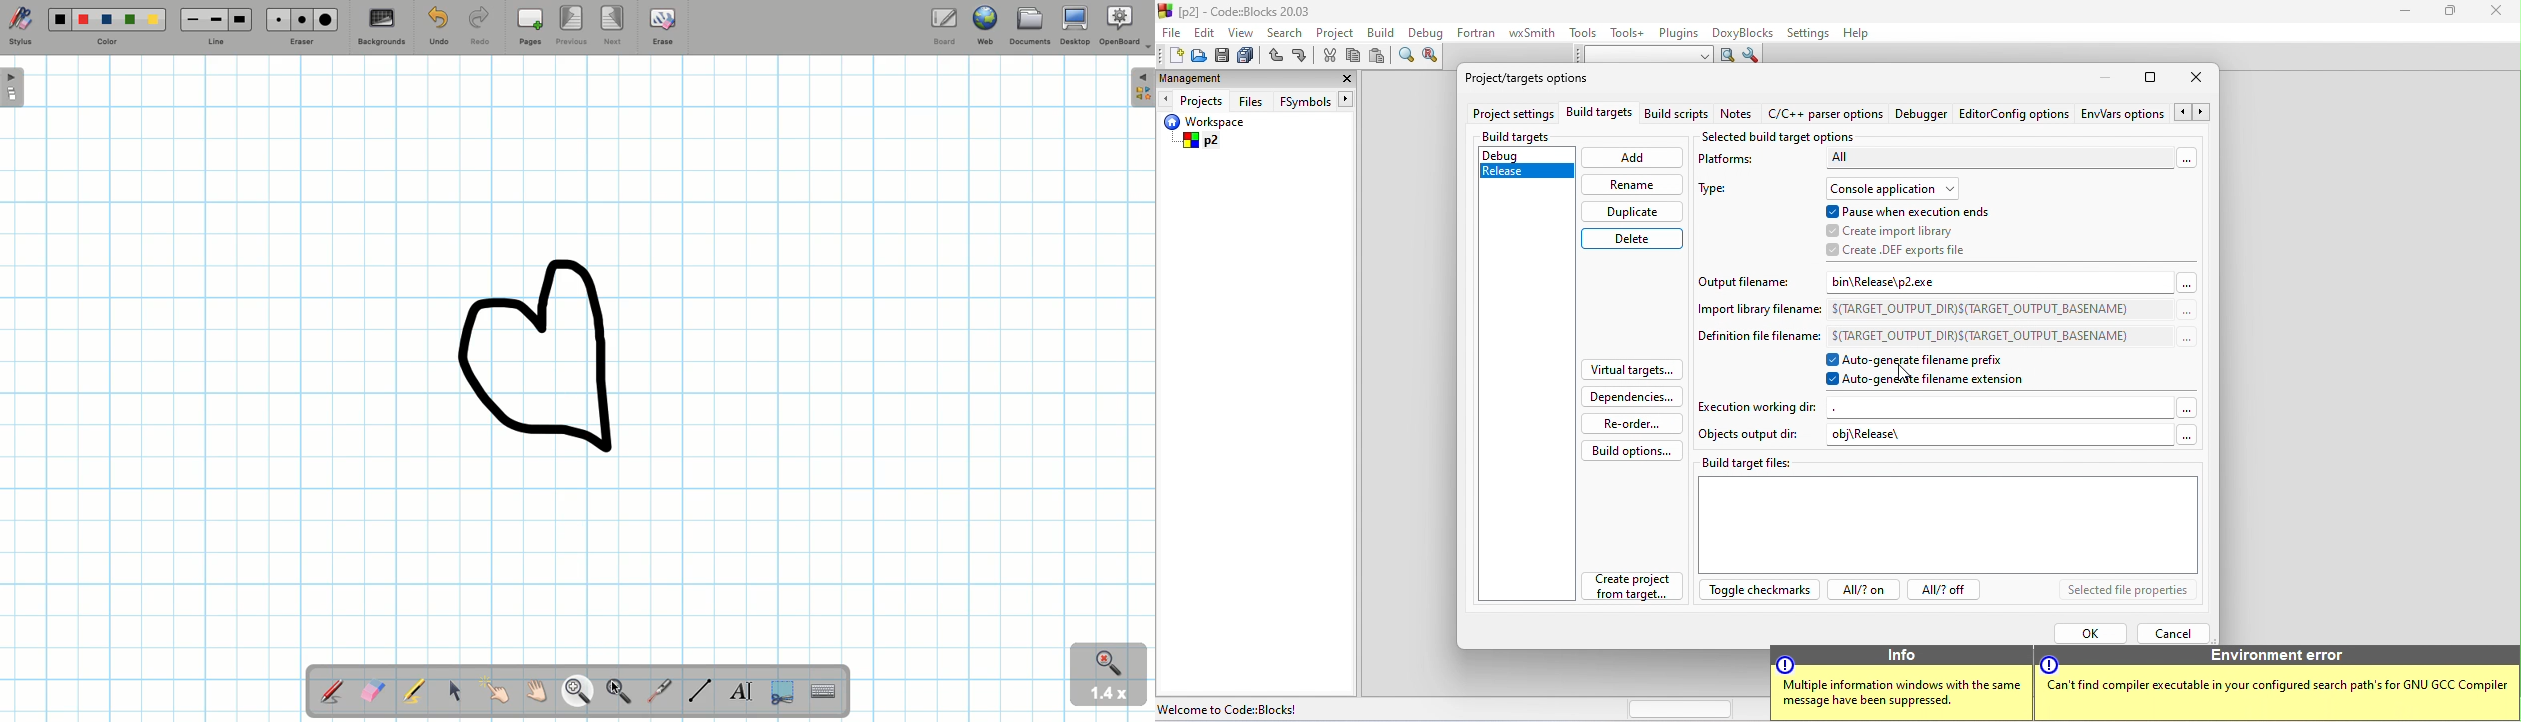  What do you see at coordinates (1633, 450) in the screenshot?
I see `build options` at bounding box center [1633, 450].